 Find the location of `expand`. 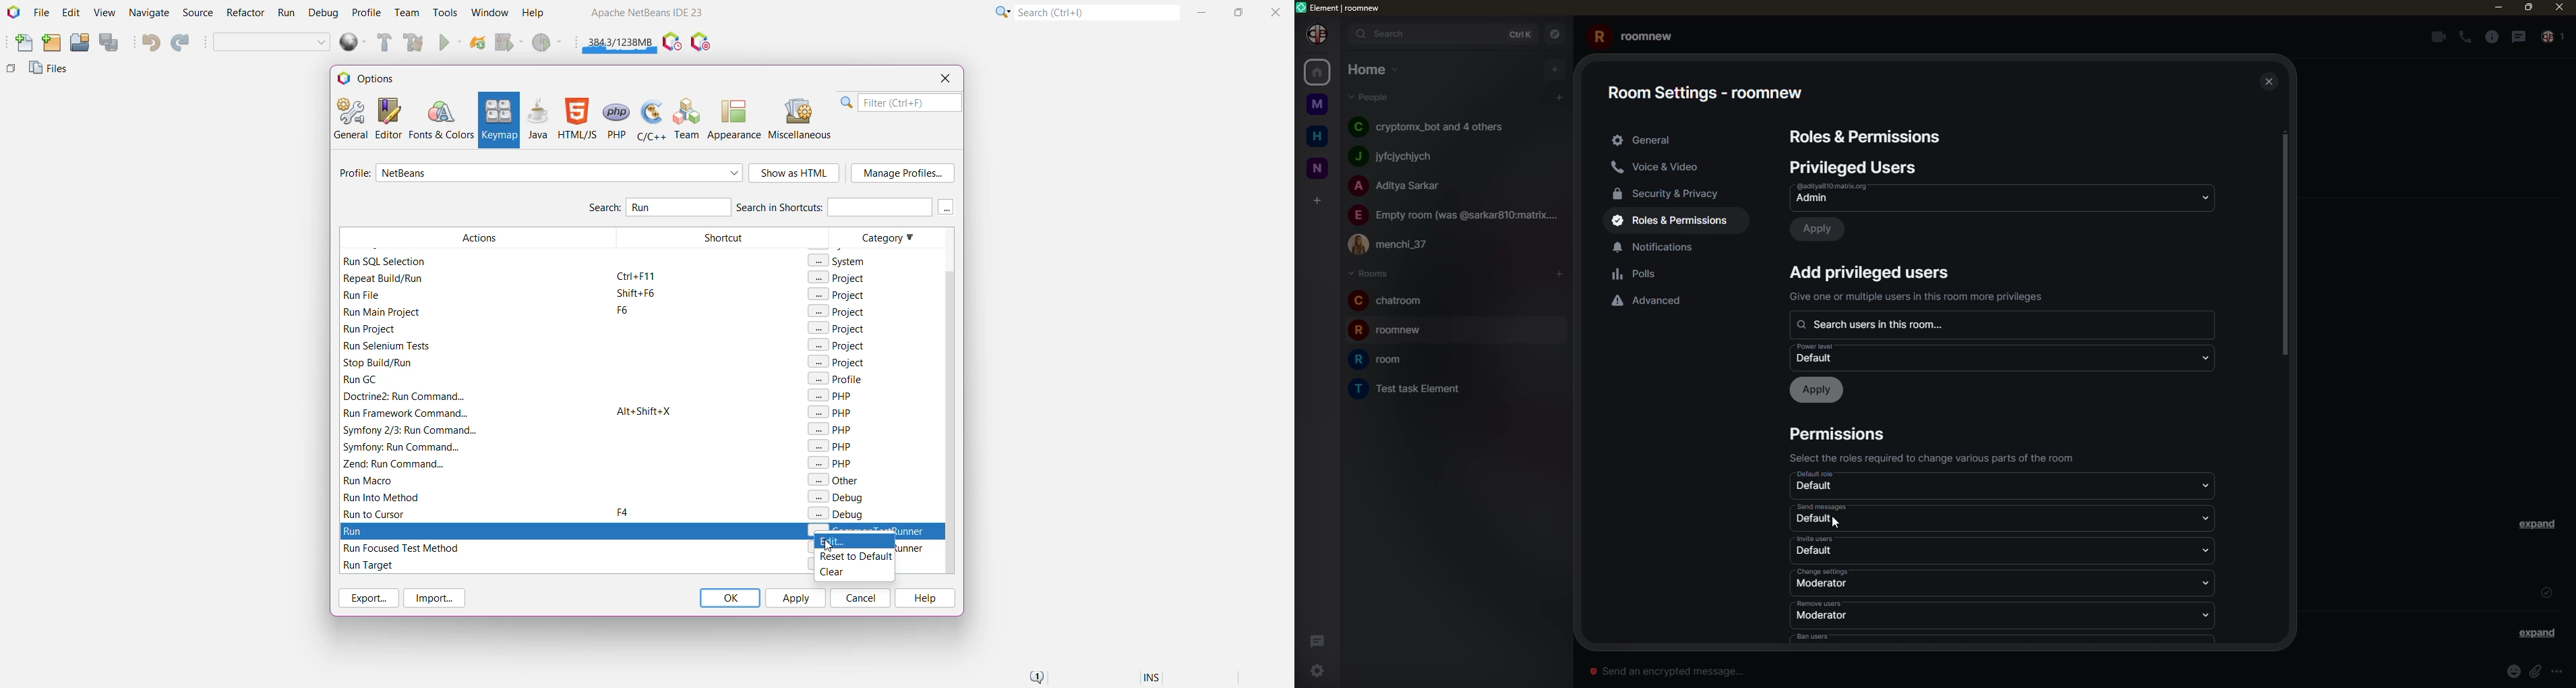

expand is located at coordinates (2537, 633).